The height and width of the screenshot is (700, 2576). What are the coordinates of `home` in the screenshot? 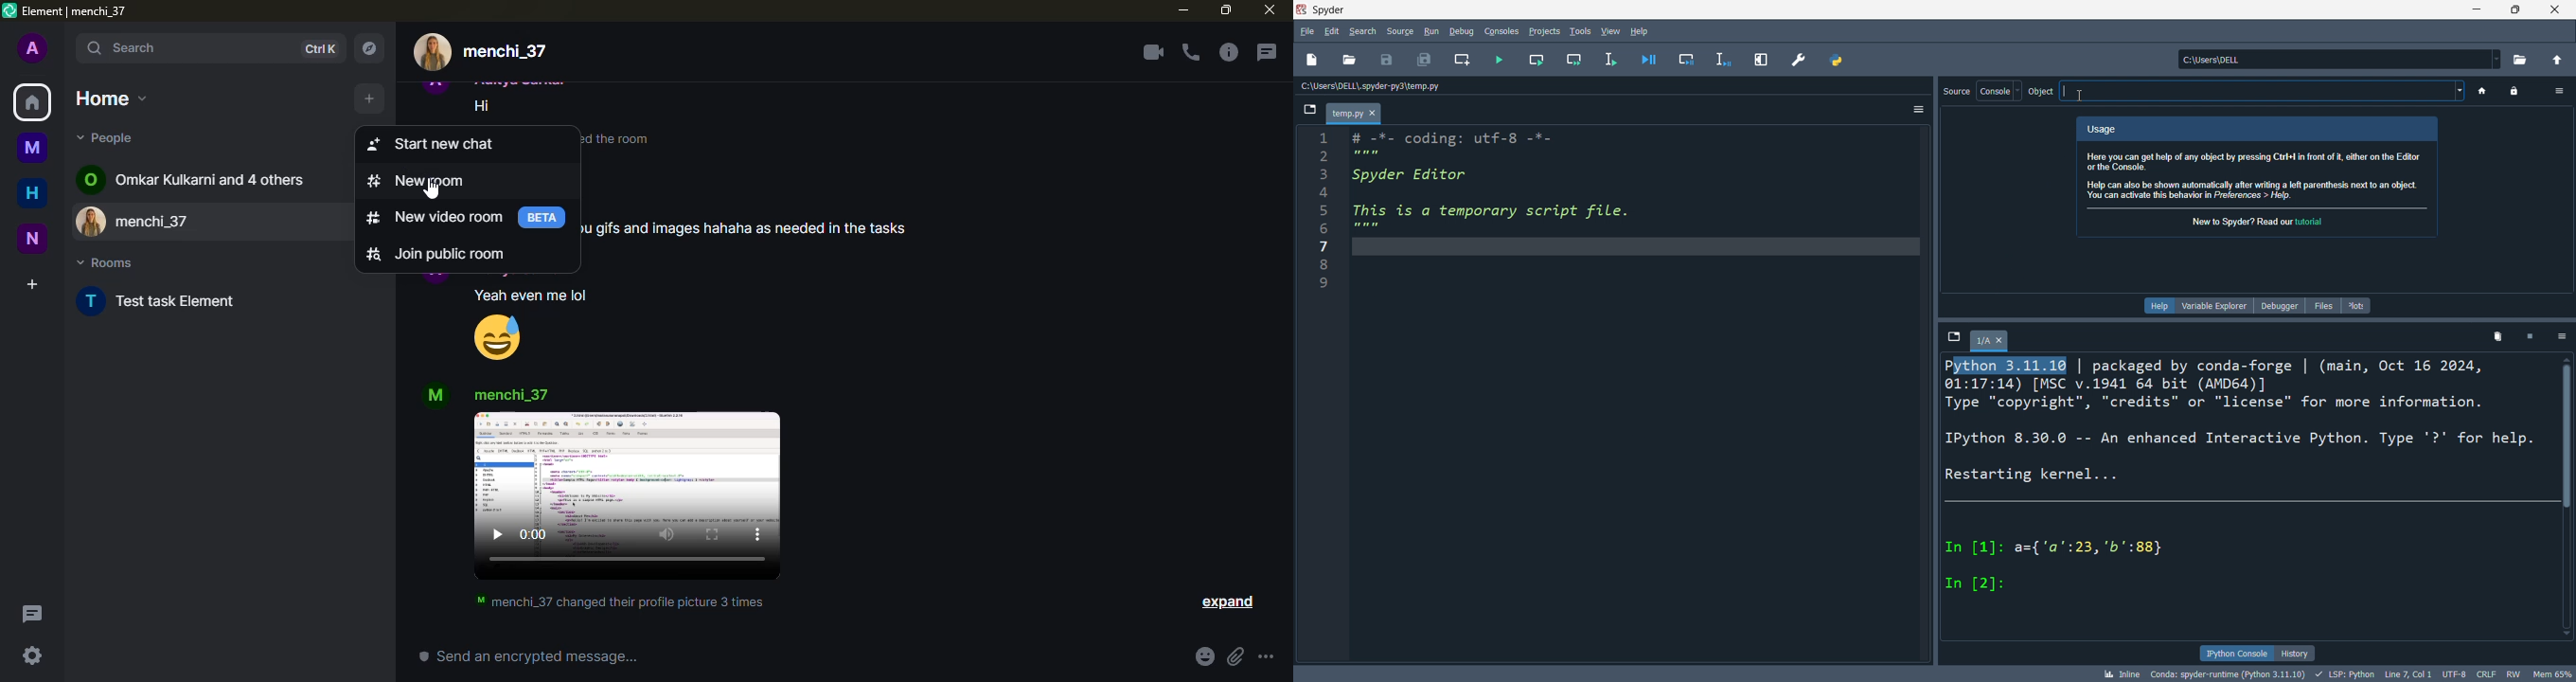 It's located at (2483, 92).